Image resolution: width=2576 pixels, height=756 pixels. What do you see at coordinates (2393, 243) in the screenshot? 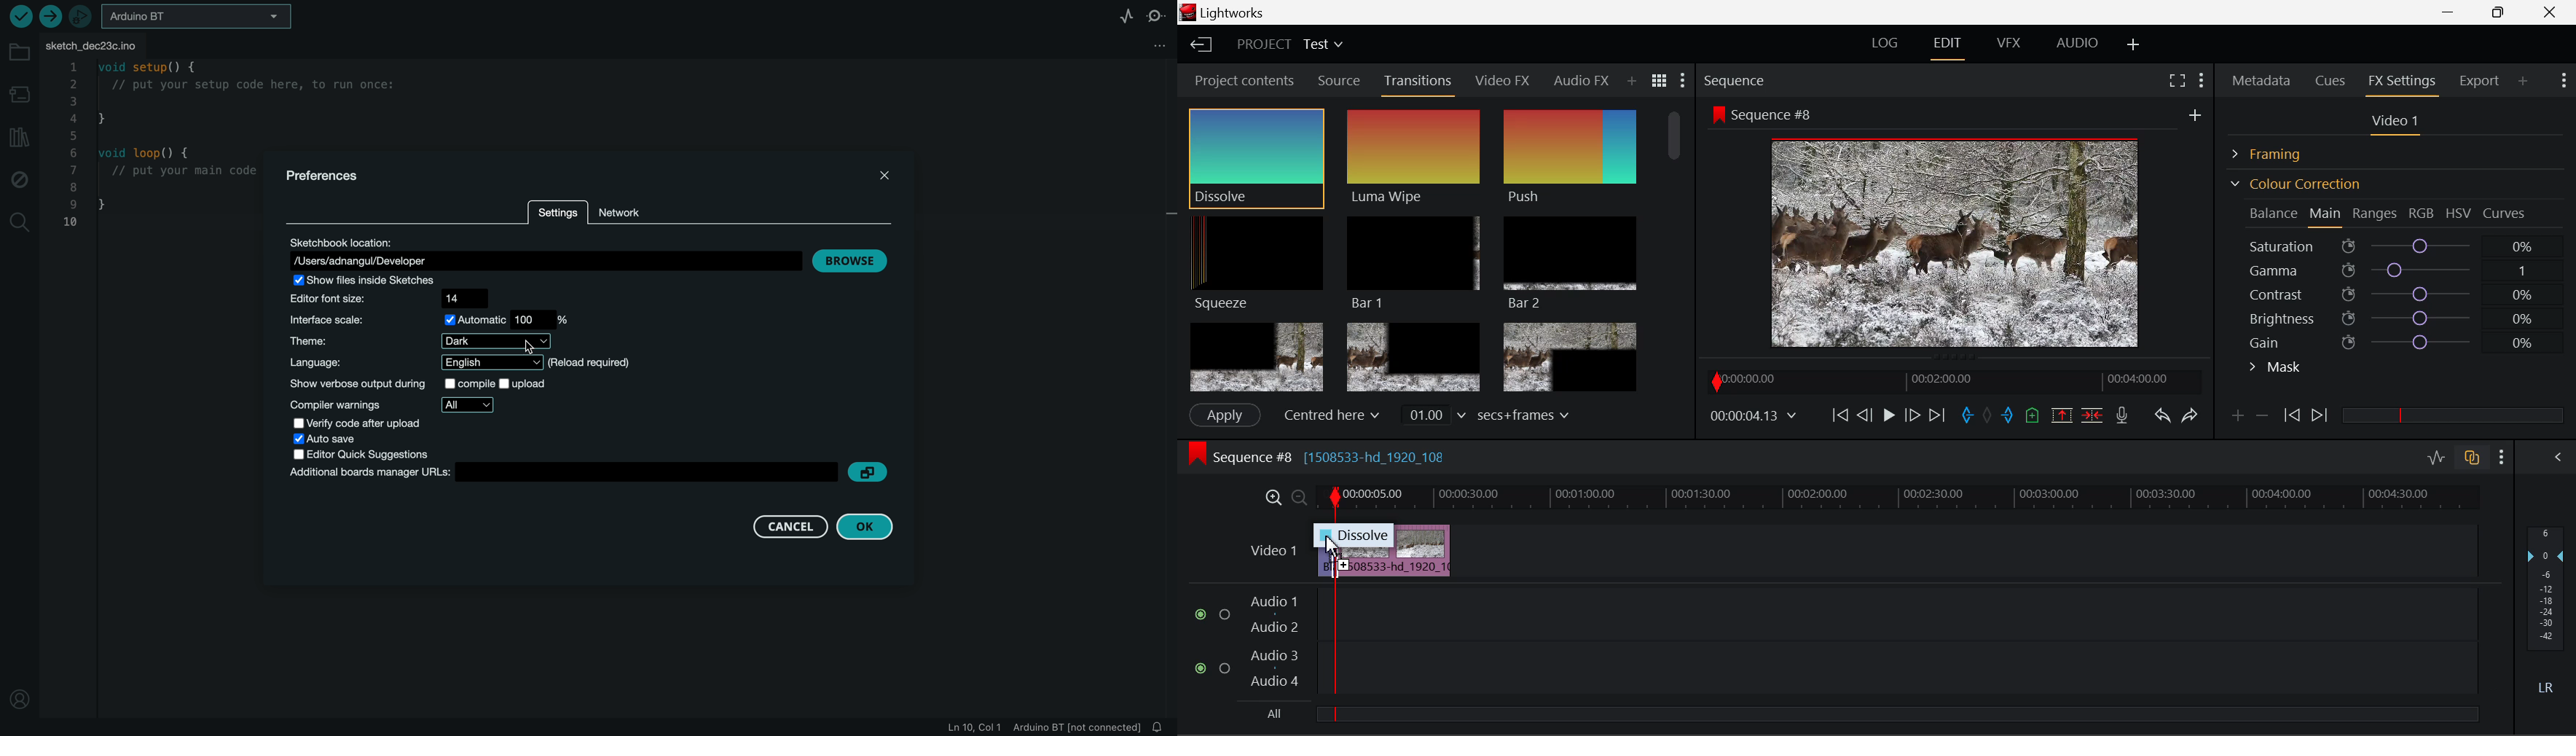
I see `Saturation` at bounding box center [2393, 243].